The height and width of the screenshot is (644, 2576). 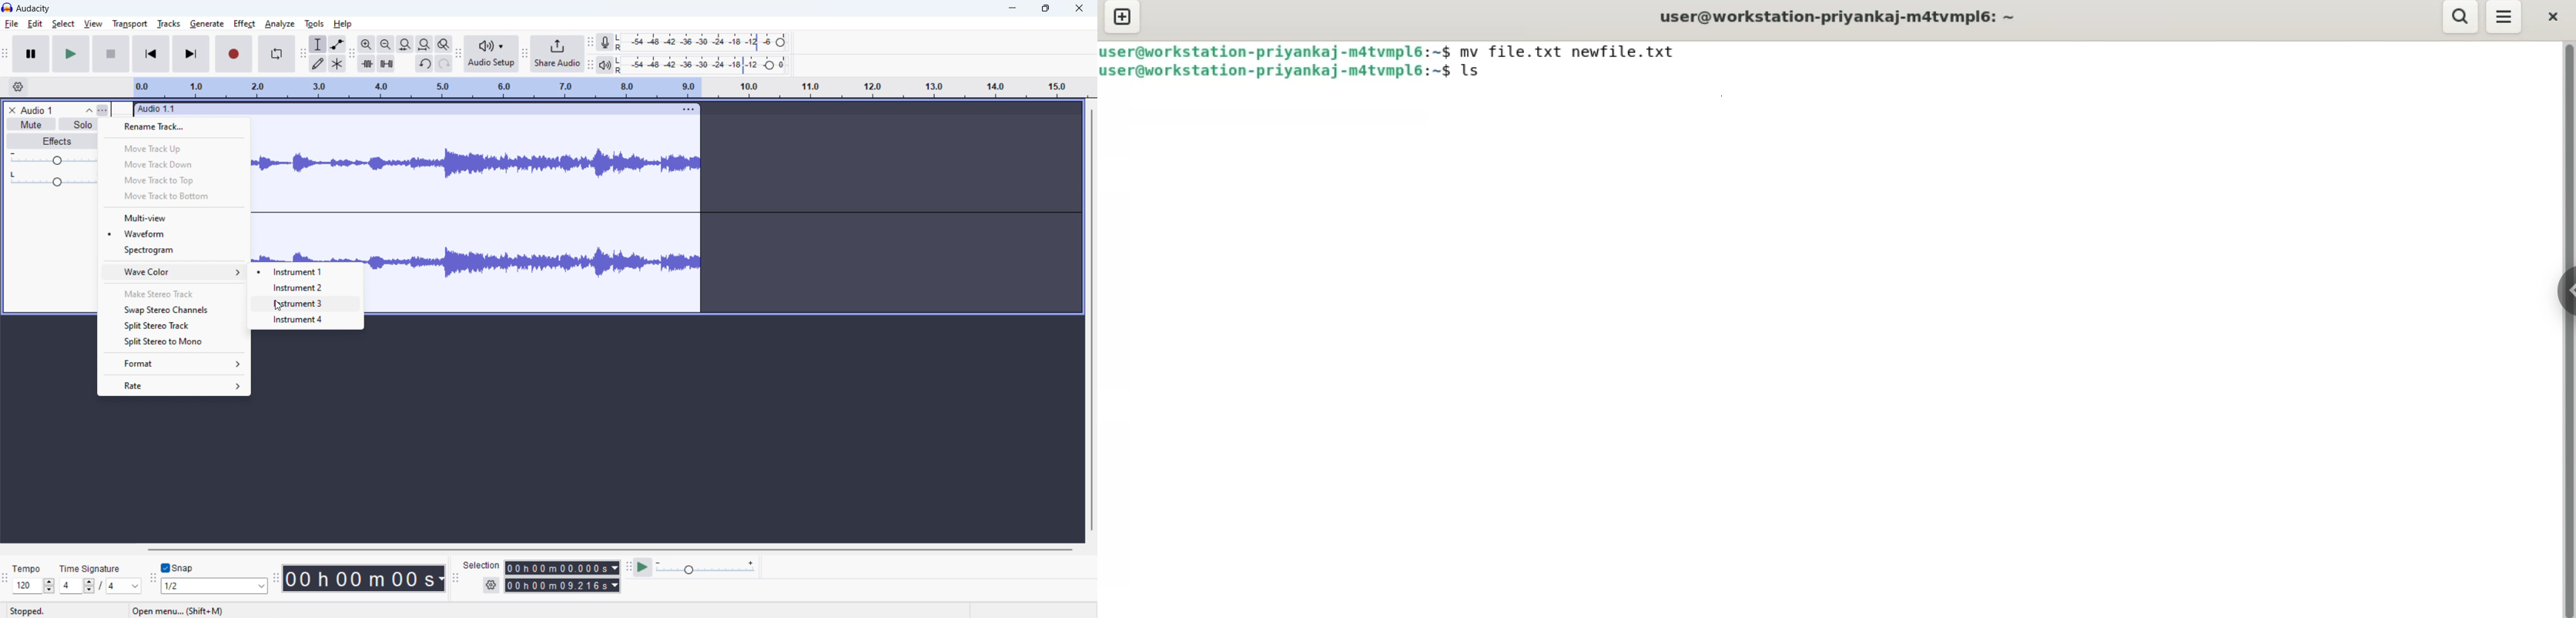 What do you see at coordinates (1007, 9) in the screenshot?
I see `minimize` at bounding box center [1007, 9].